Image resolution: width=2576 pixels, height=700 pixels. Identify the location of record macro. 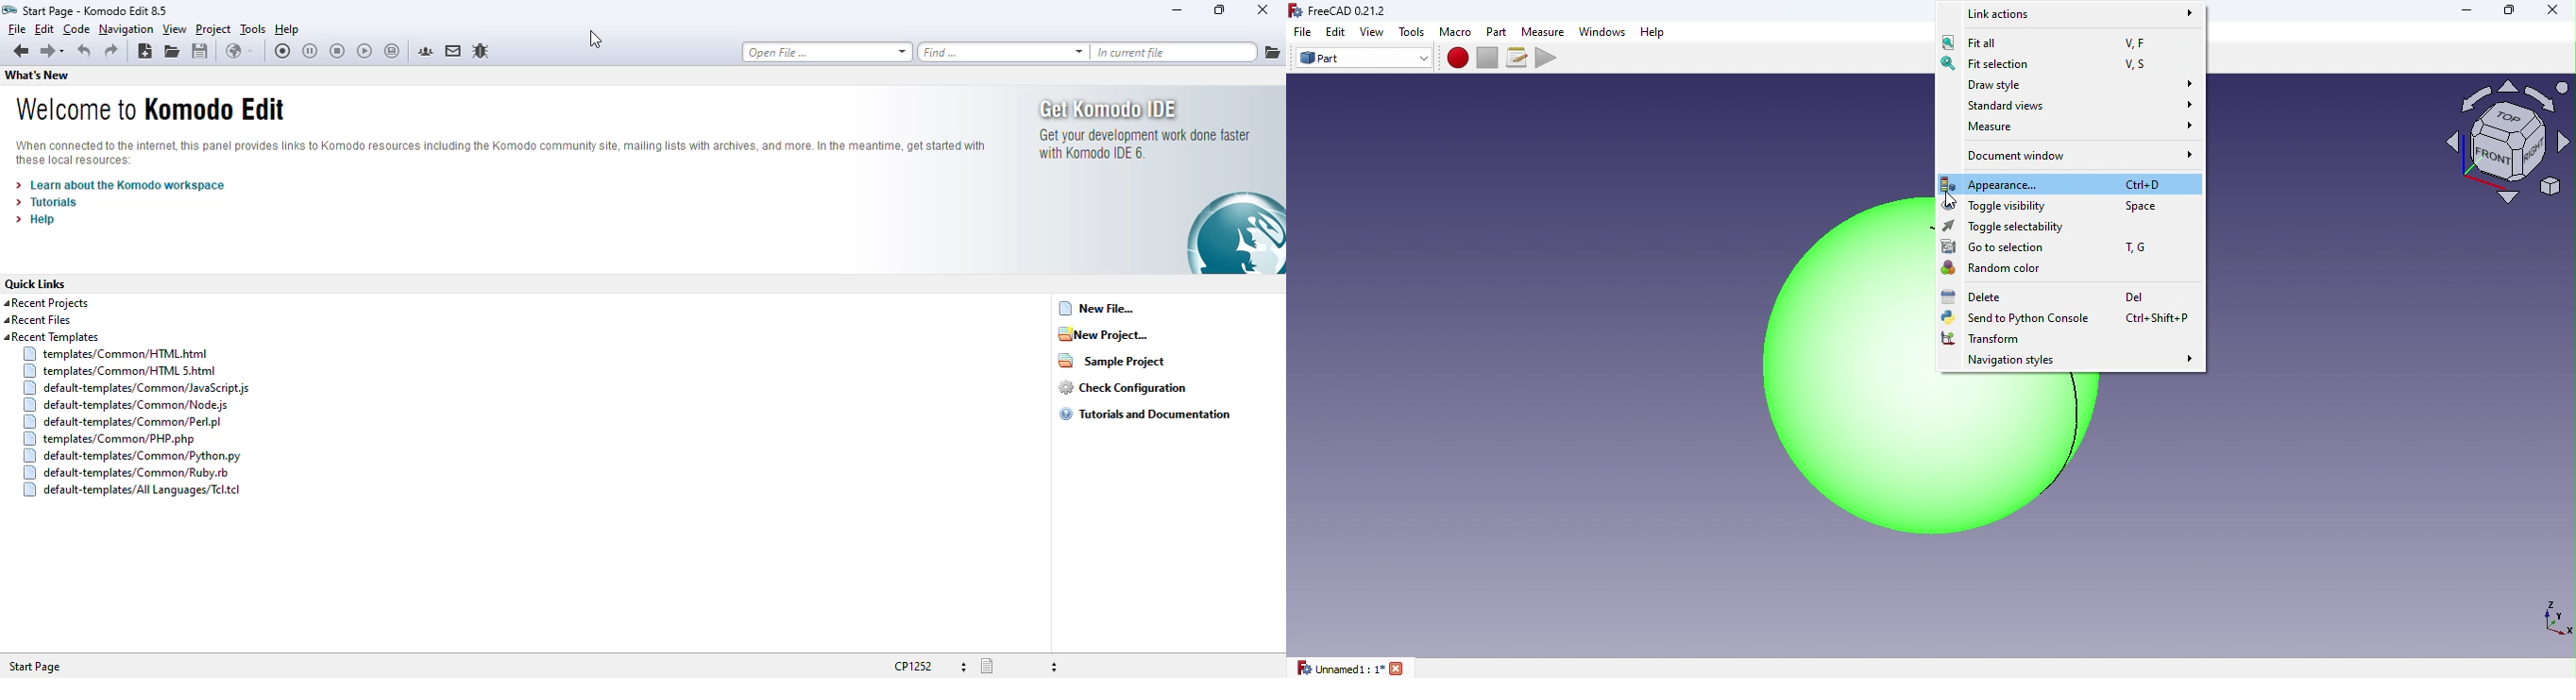
(283, 51).